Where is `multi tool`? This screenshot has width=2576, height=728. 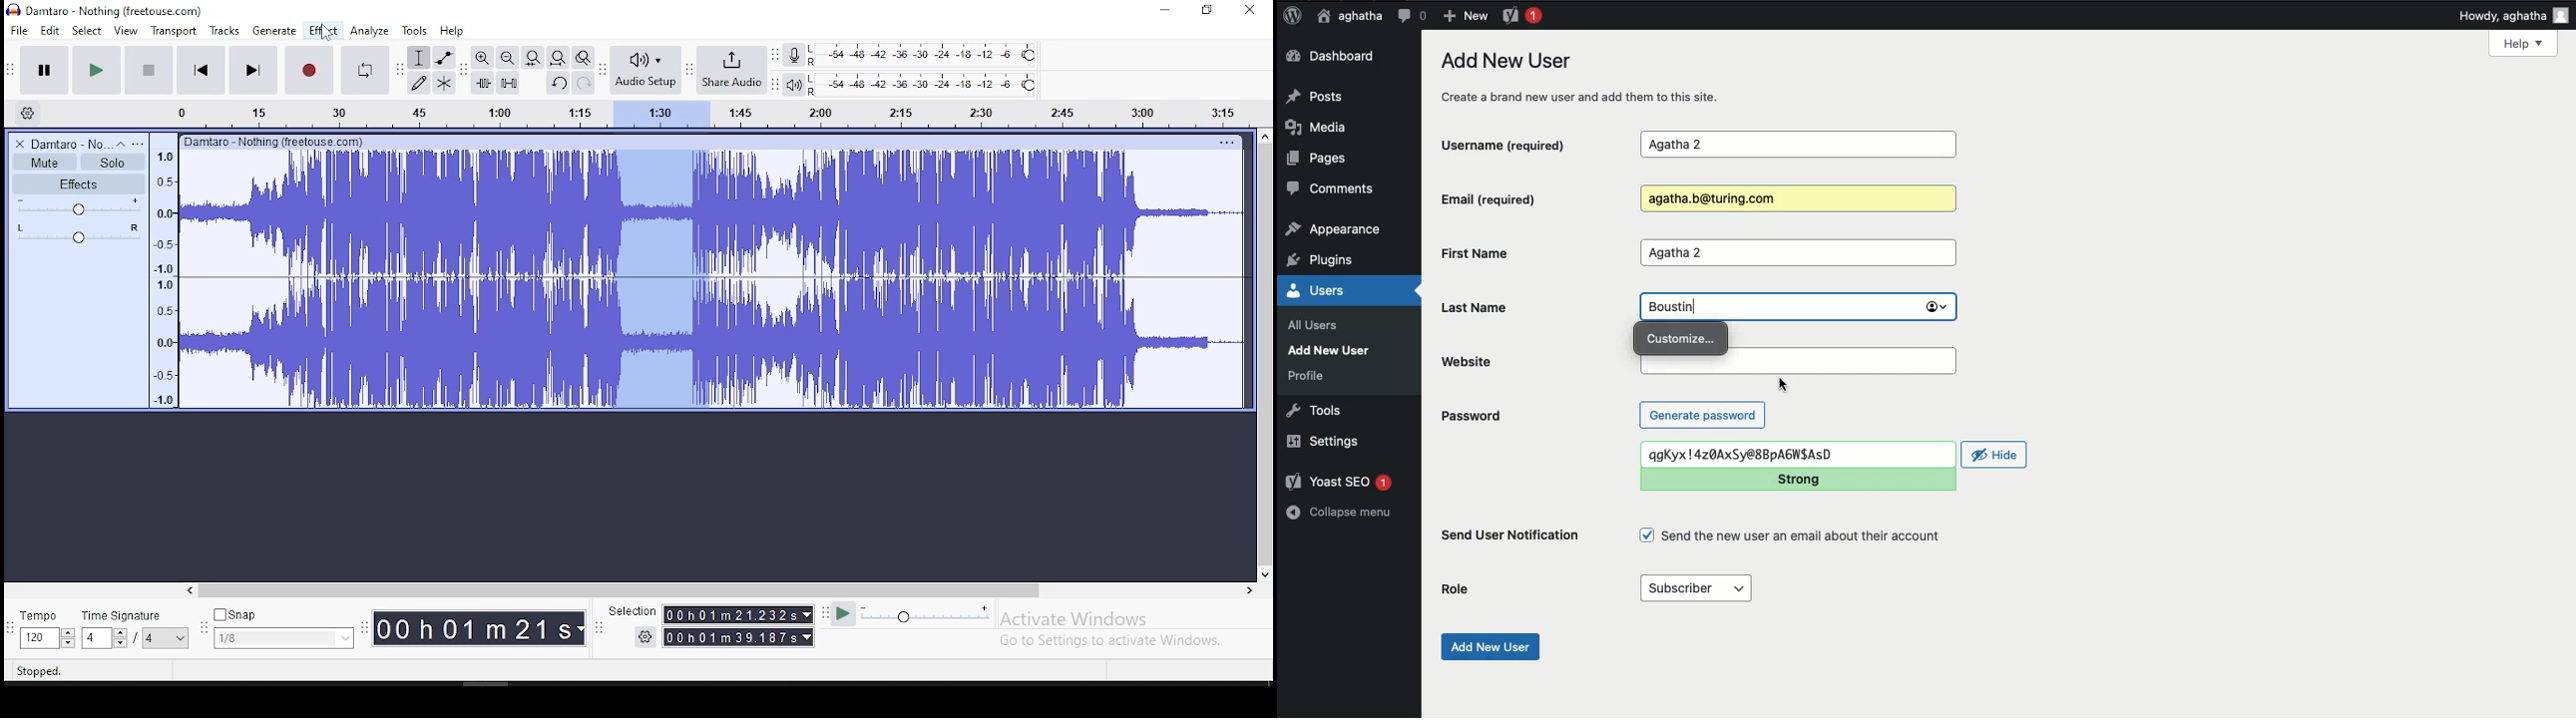
multi tool is located at coordinates (444, 82).